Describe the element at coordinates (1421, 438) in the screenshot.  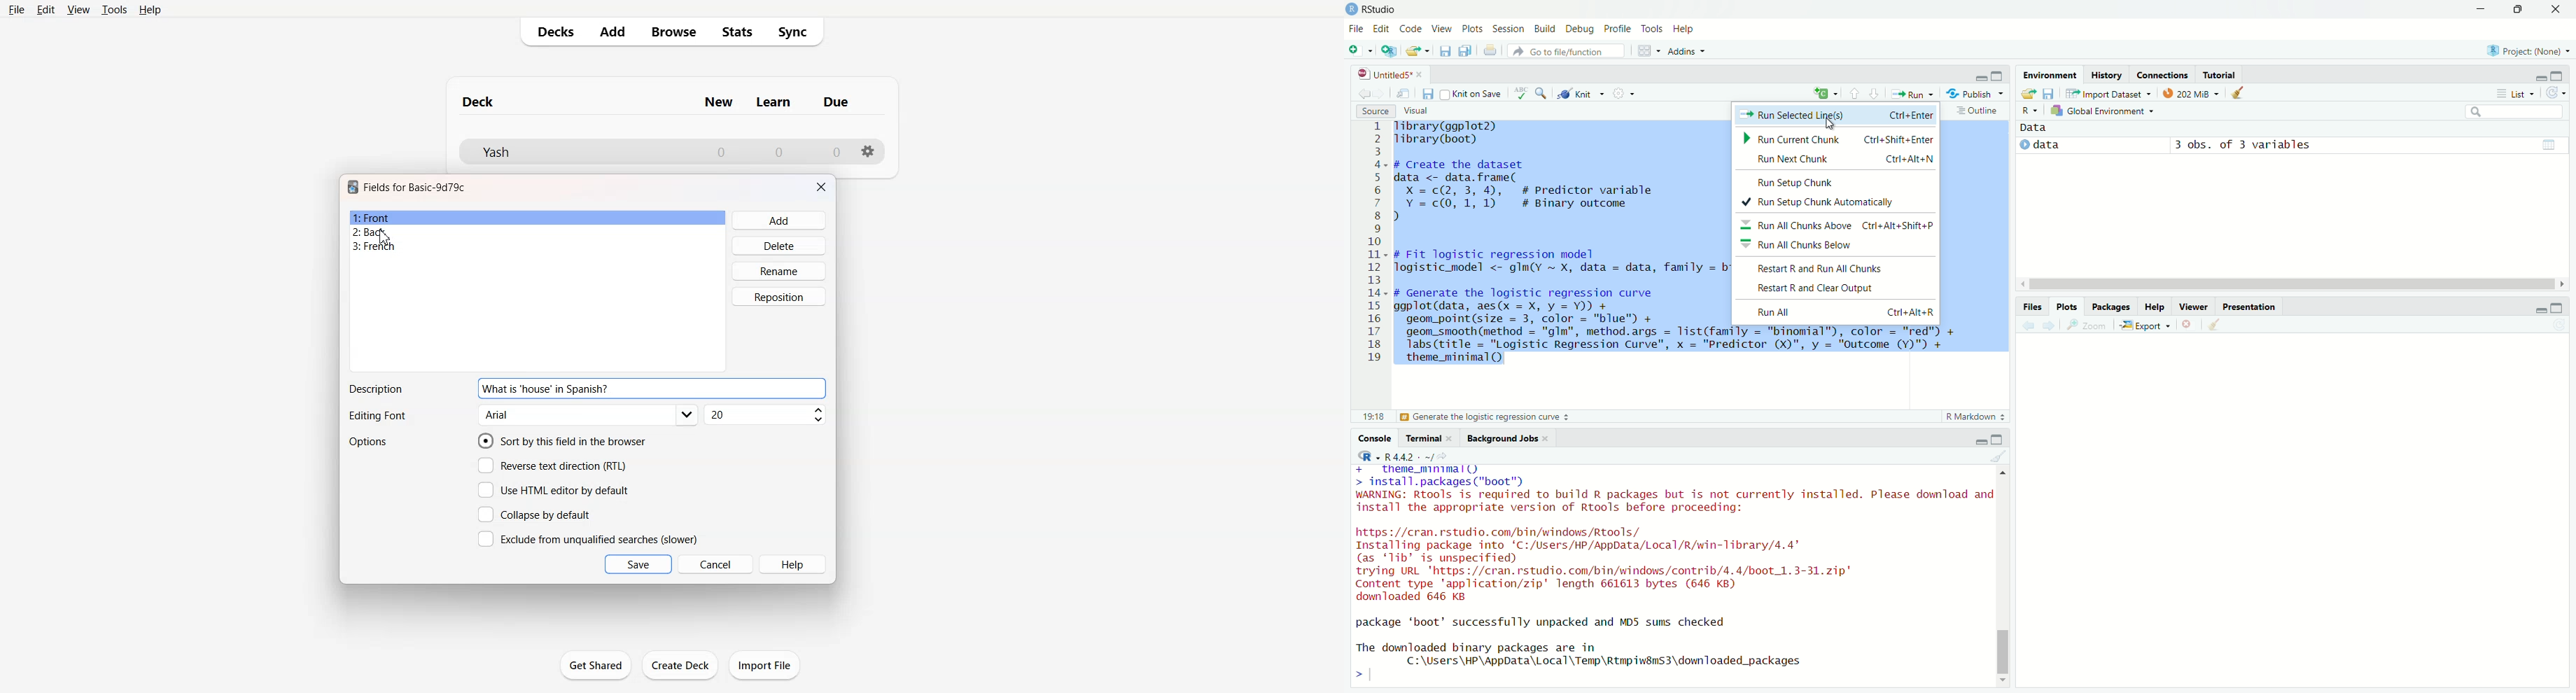
I see `Terminal` at that location.